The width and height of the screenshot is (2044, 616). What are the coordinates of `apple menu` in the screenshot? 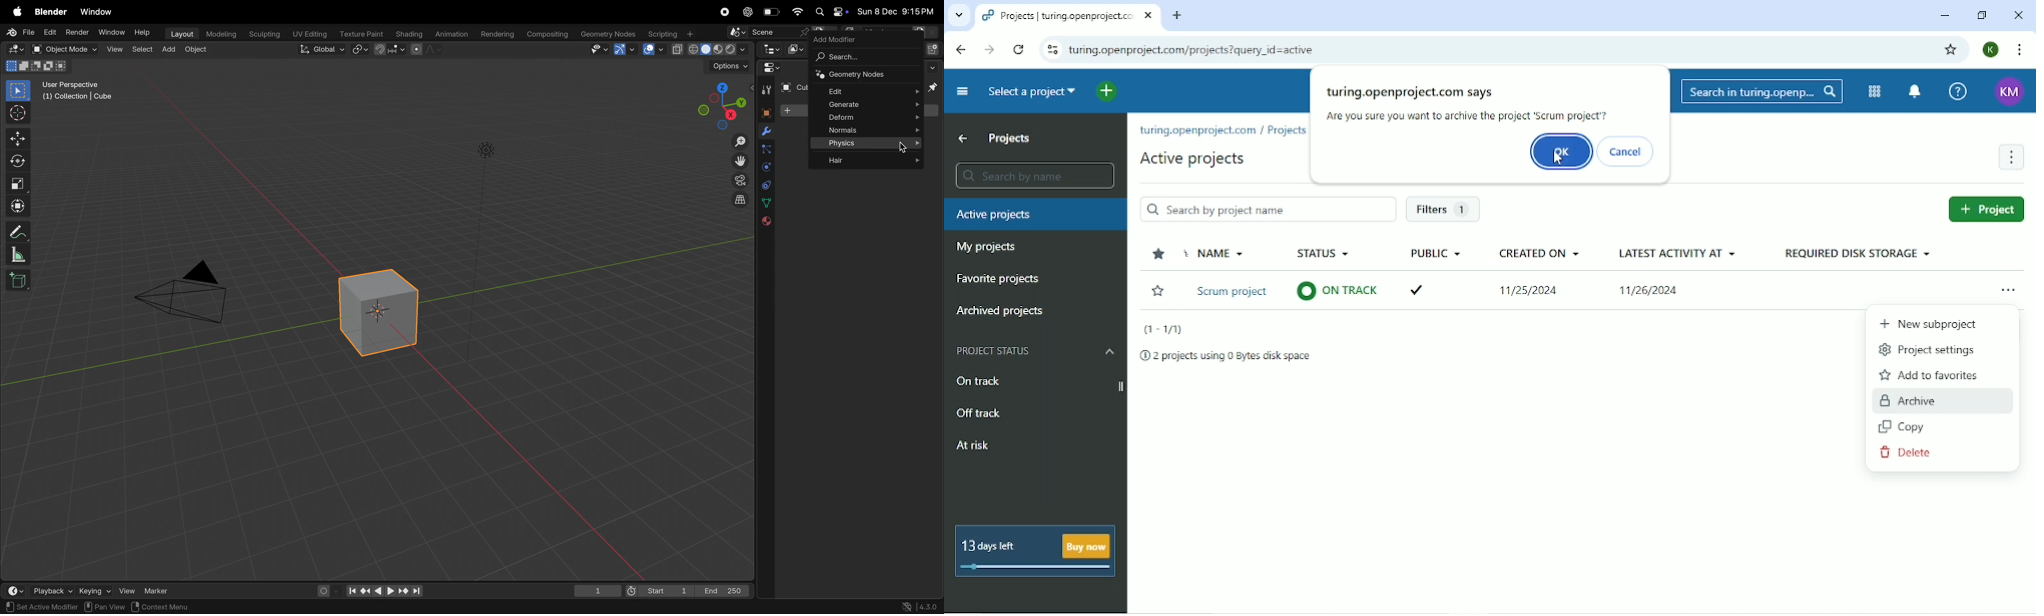 It's located at (18, 12).